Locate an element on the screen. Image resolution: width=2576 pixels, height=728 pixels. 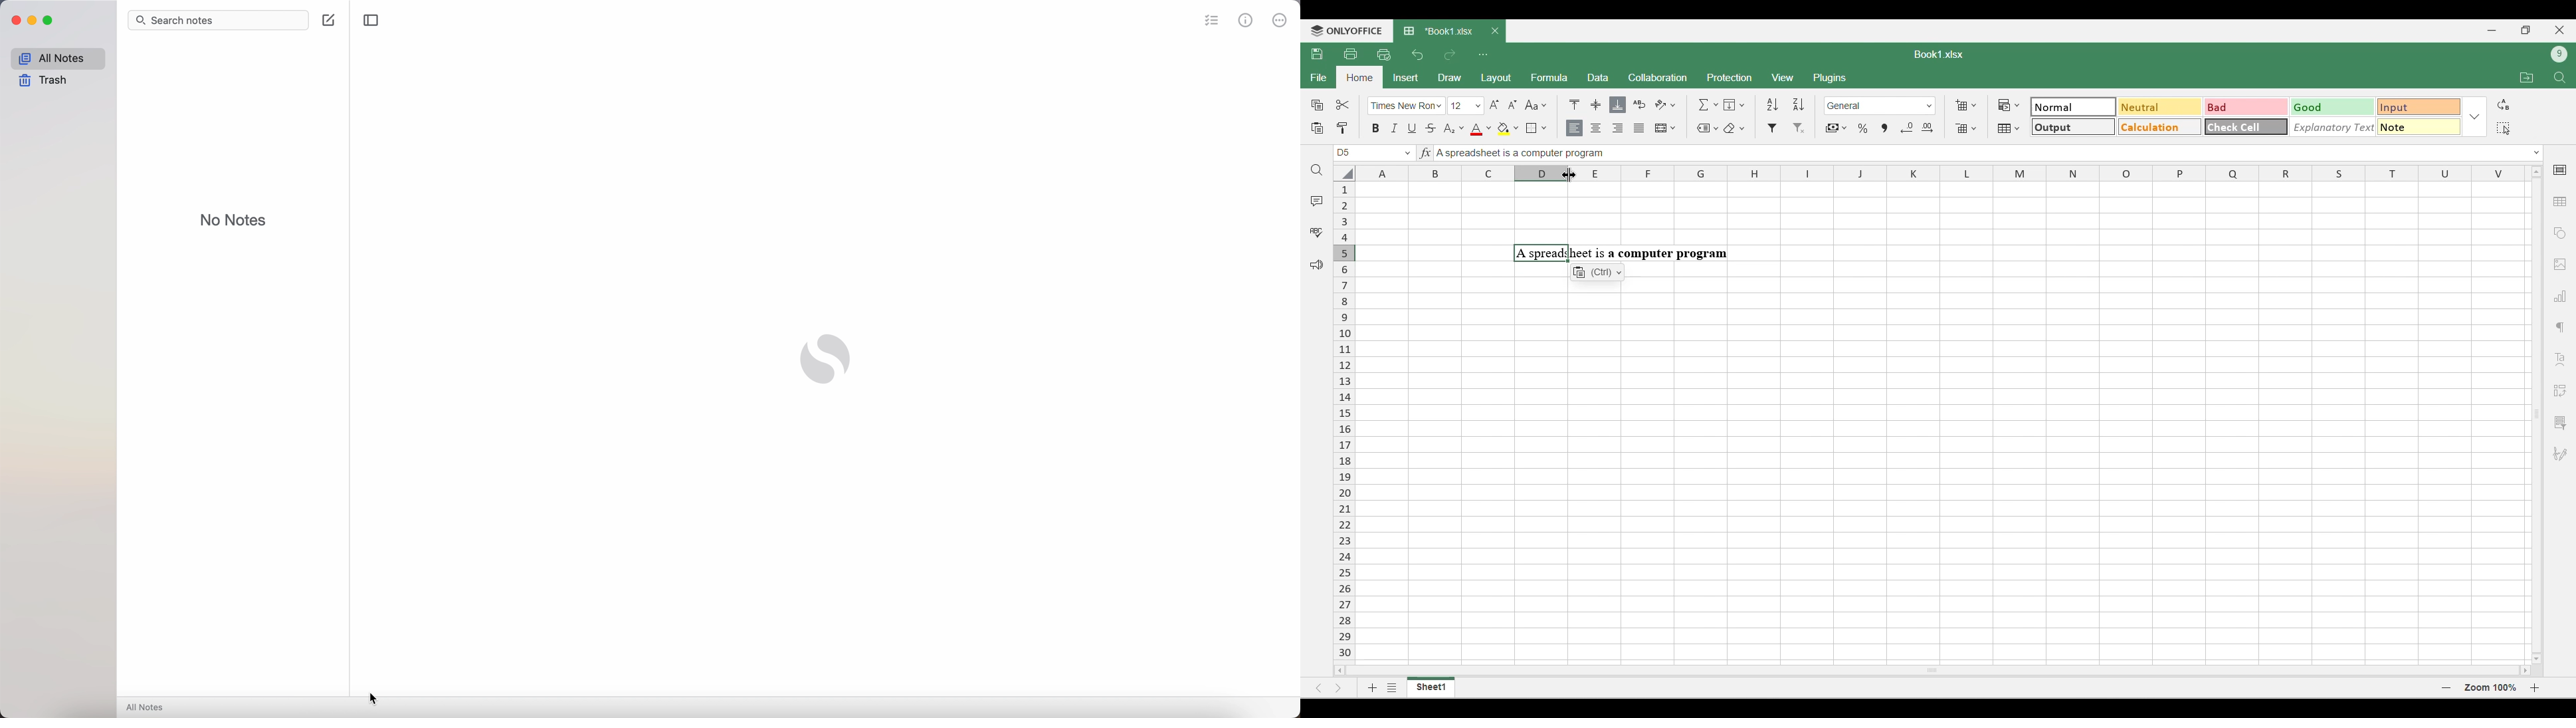
Alignment options is located at coordinates (1607, 129).